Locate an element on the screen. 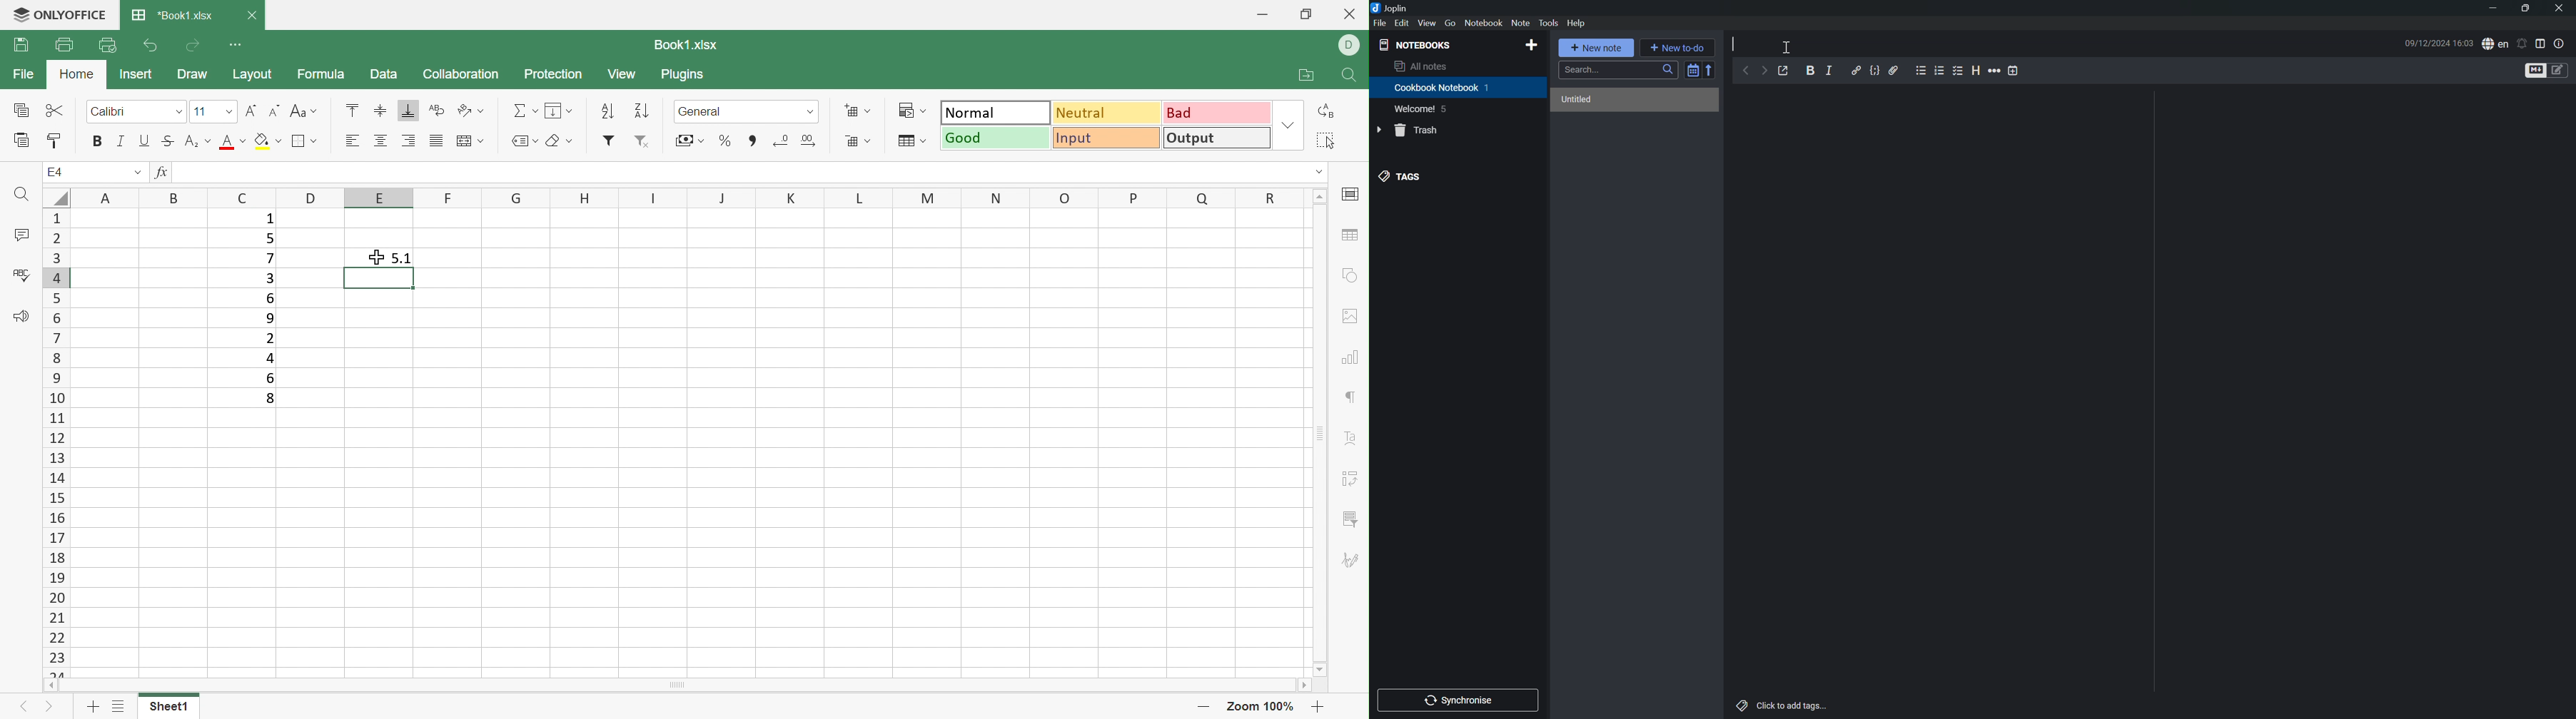  Zoom out is located at coordinates (1204, 707).